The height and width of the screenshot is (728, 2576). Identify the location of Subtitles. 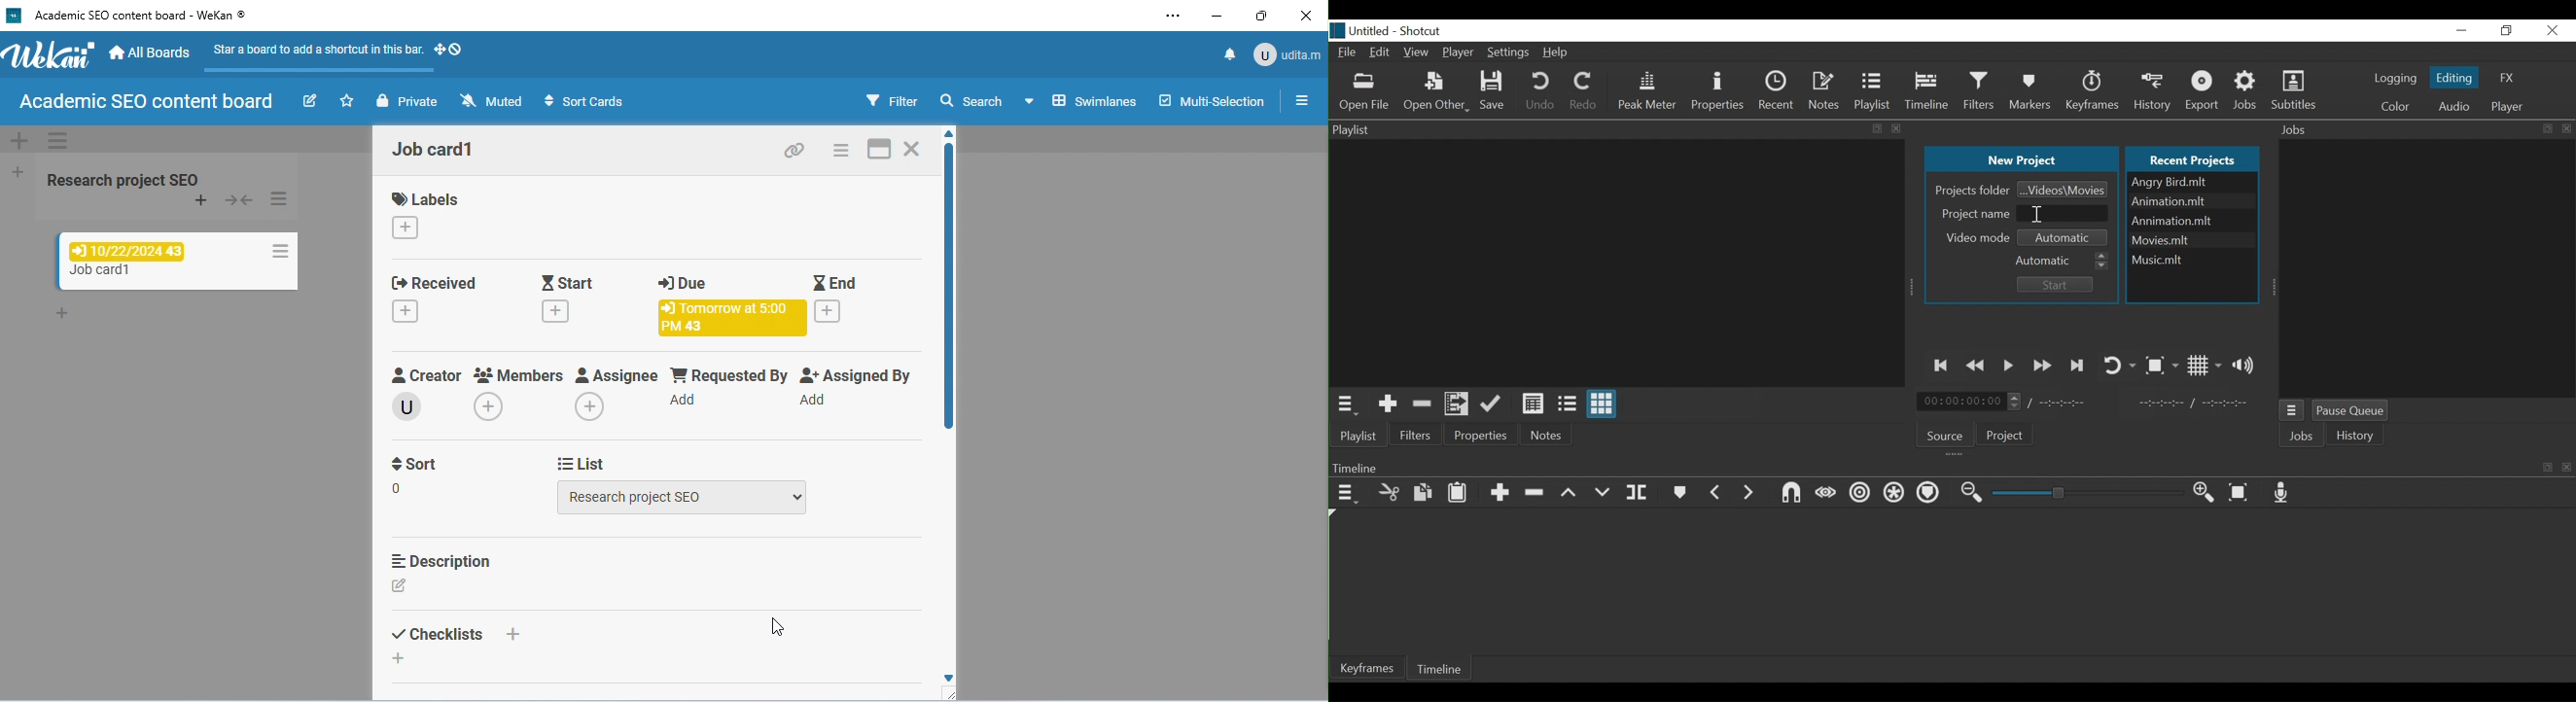
(2294, 91).